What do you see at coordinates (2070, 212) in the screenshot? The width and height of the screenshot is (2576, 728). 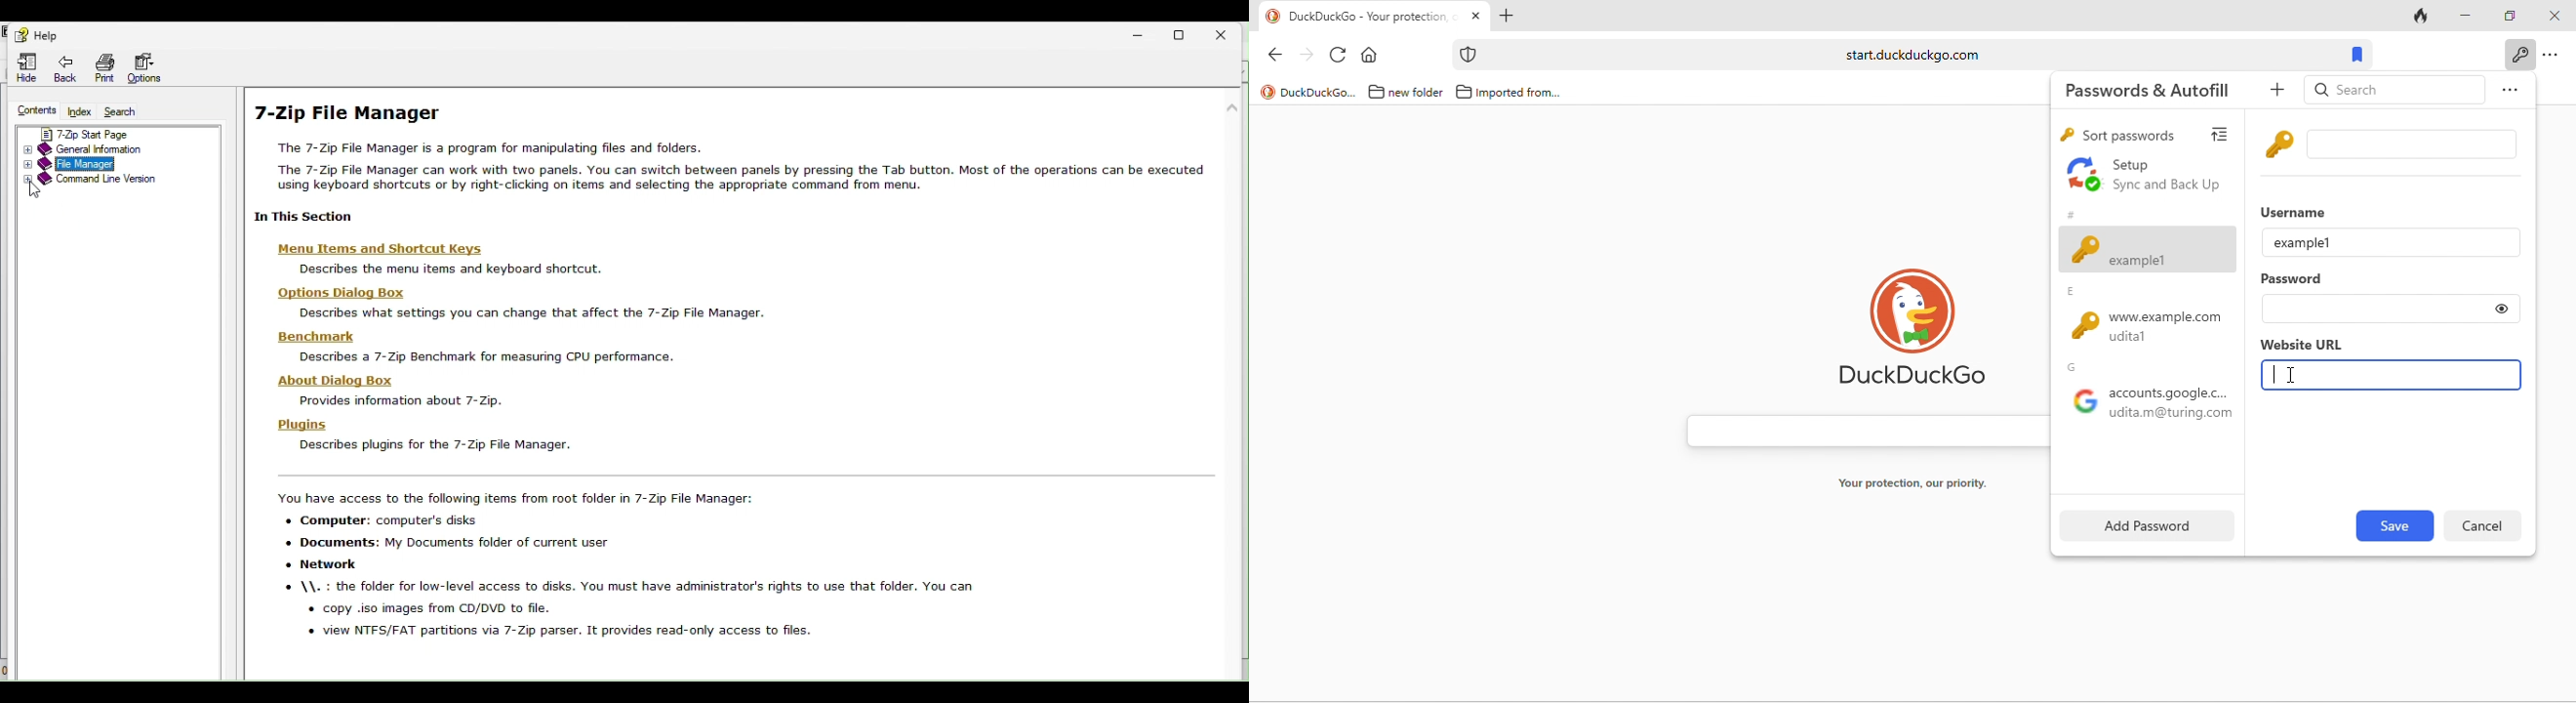 I see `#` at bounding box center [2070, 212].